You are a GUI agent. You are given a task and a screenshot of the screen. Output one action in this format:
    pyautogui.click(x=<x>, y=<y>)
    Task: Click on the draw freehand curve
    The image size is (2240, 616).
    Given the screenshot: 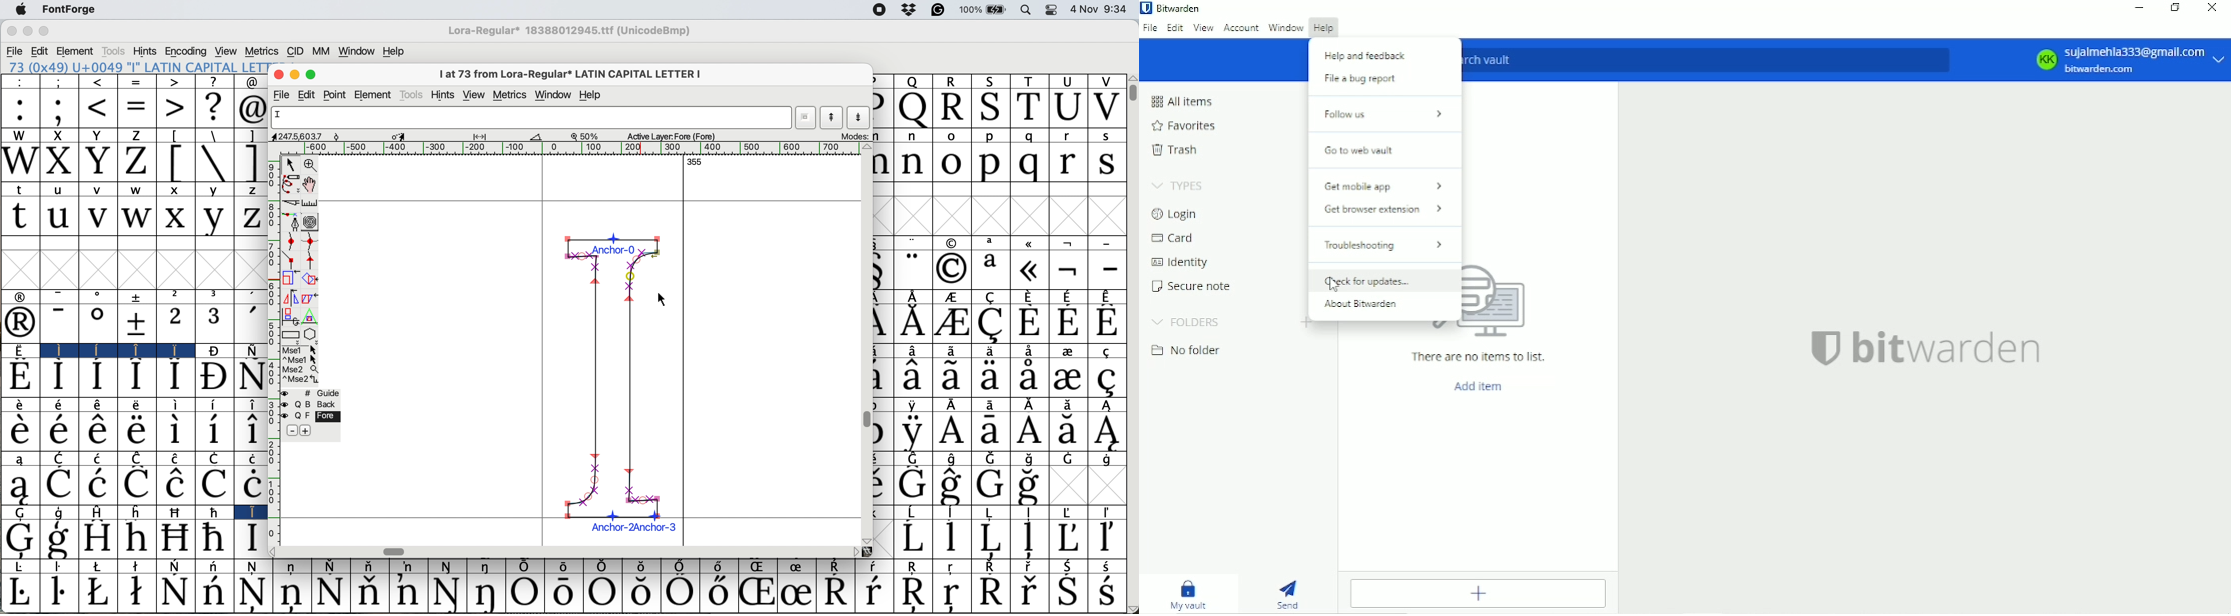 What is the action you would take?
    pyautogui.click(x=290, y=183)
    